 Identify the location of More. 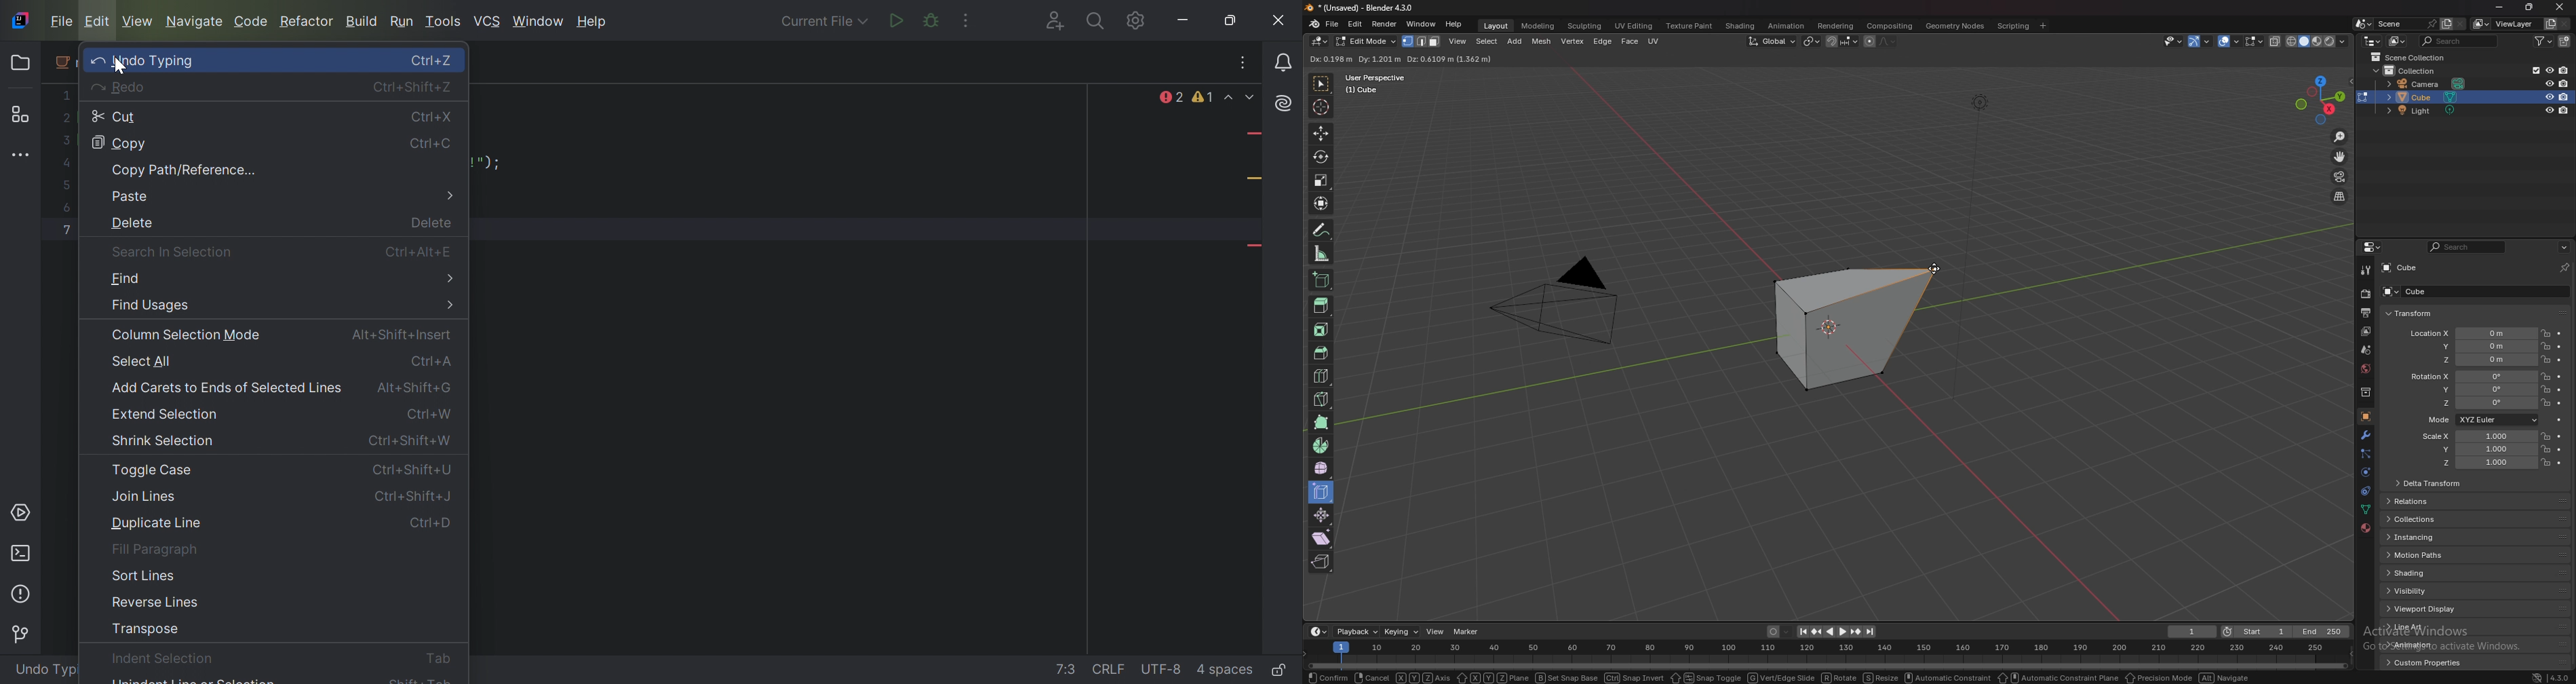
(450, 280).